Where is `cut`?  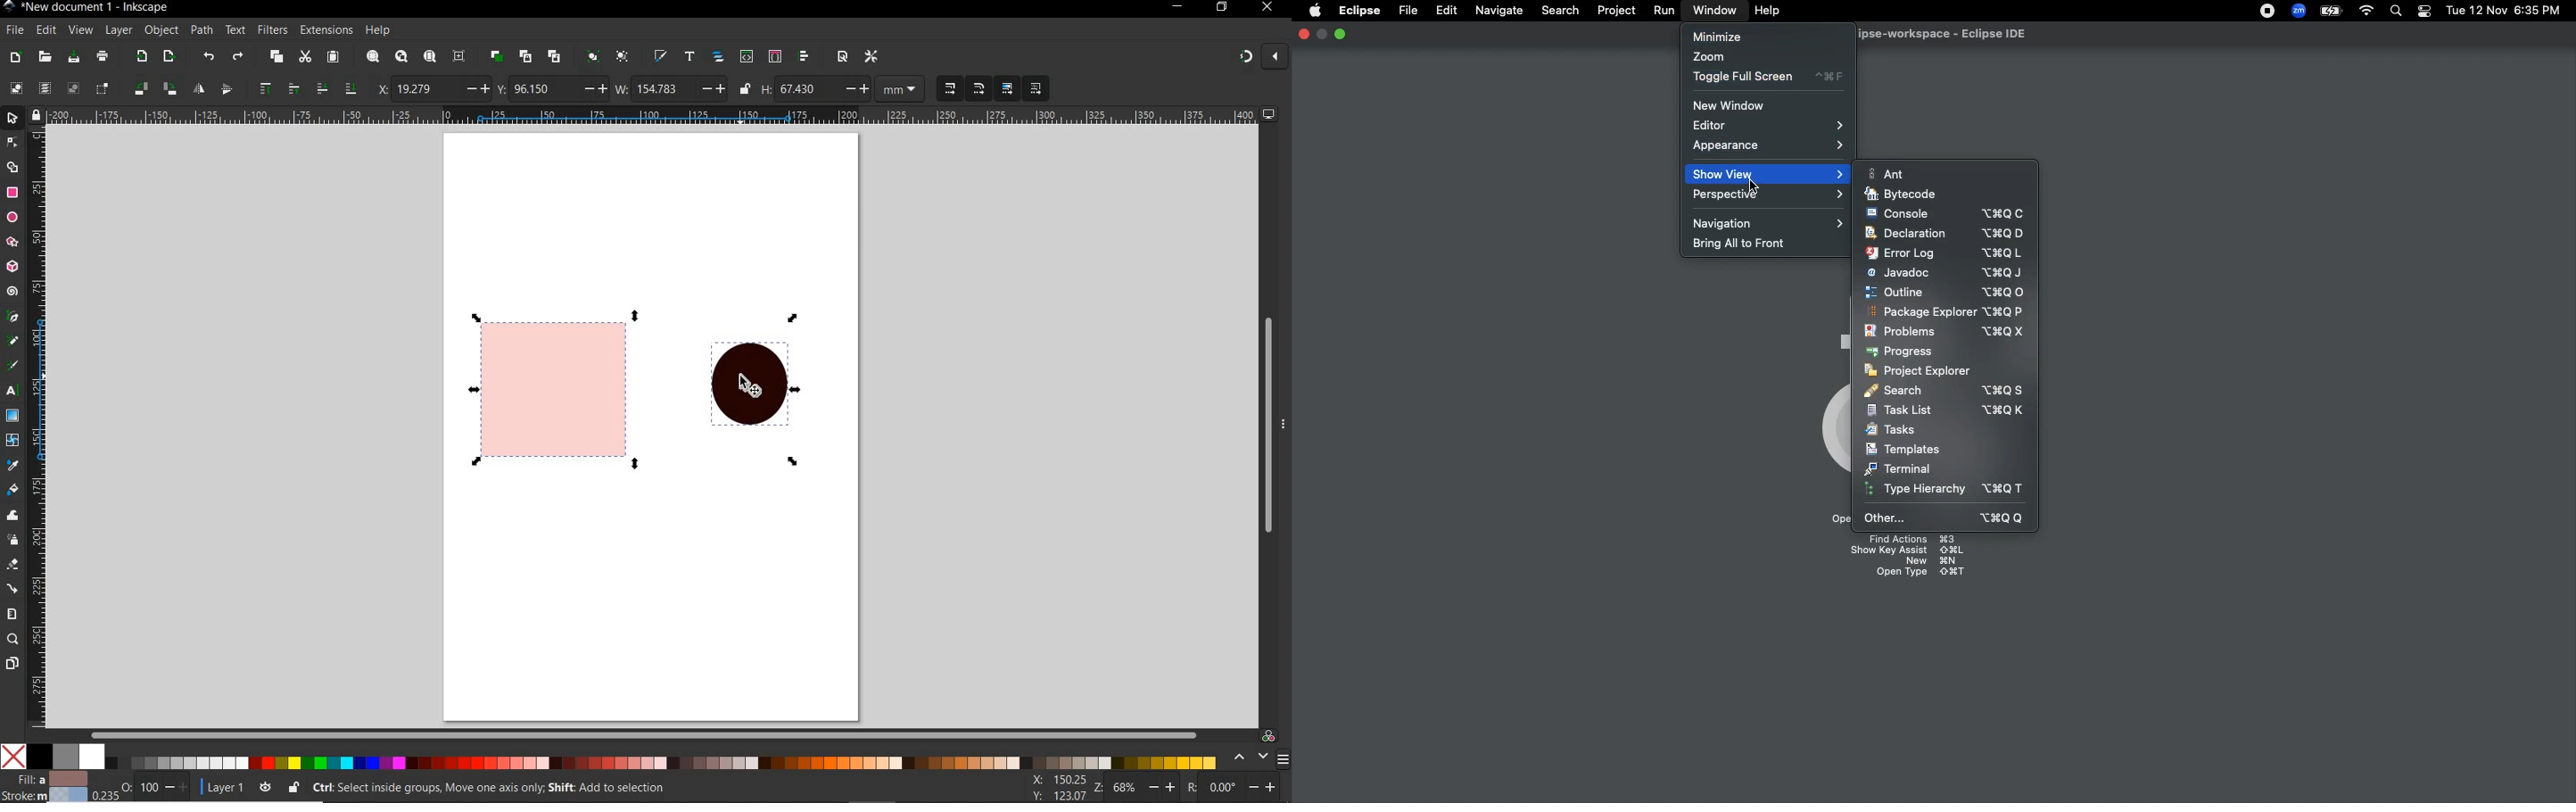 cut is located at coordinates (305, 56).